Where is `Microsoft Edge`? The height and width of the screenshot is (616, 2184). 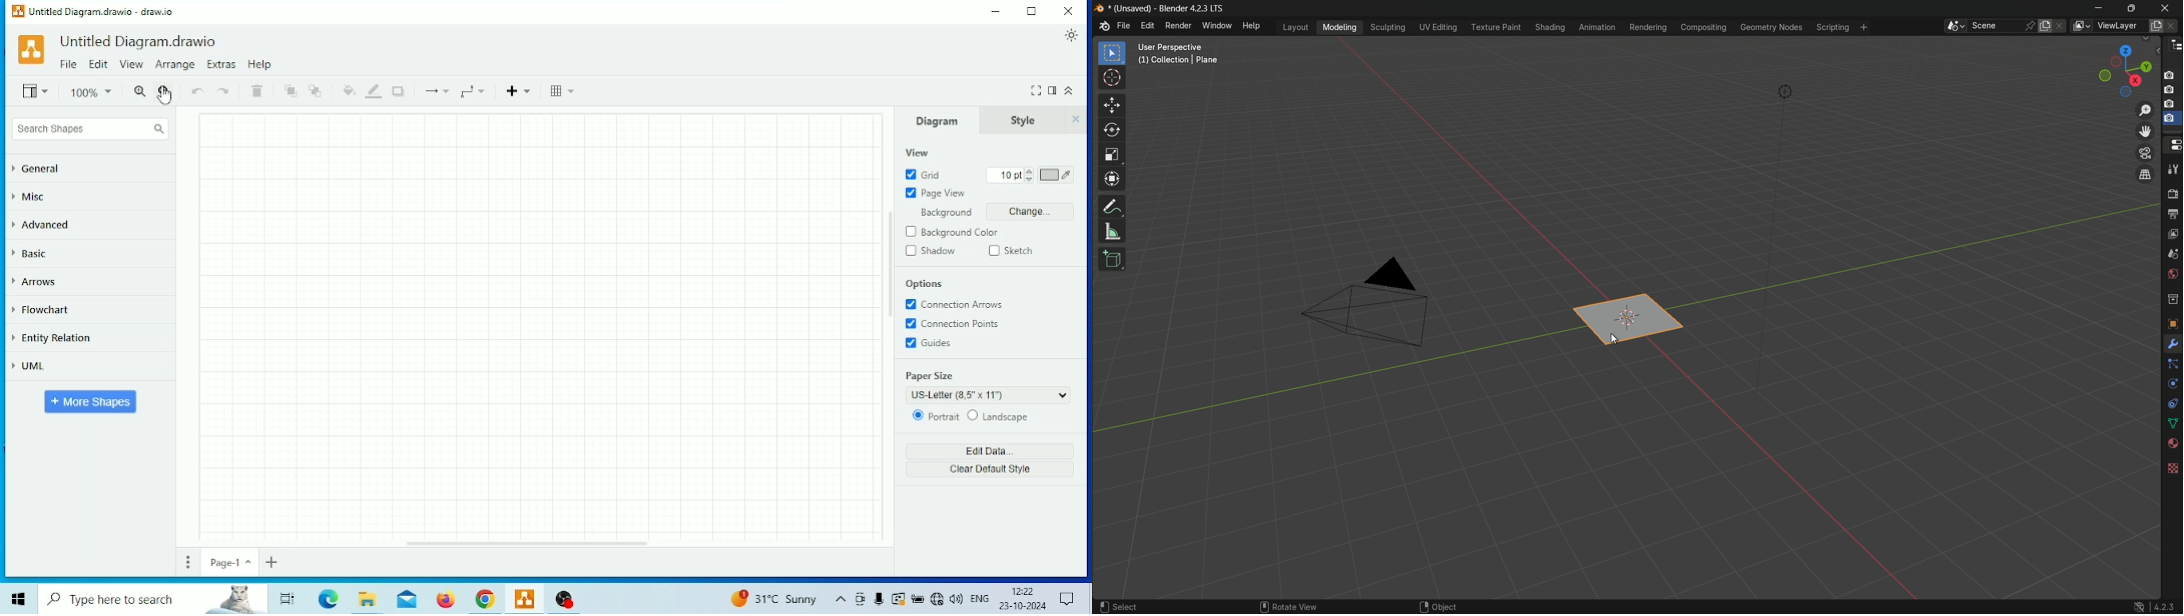 Microsoft Edge is located at coordinates (328, 599).